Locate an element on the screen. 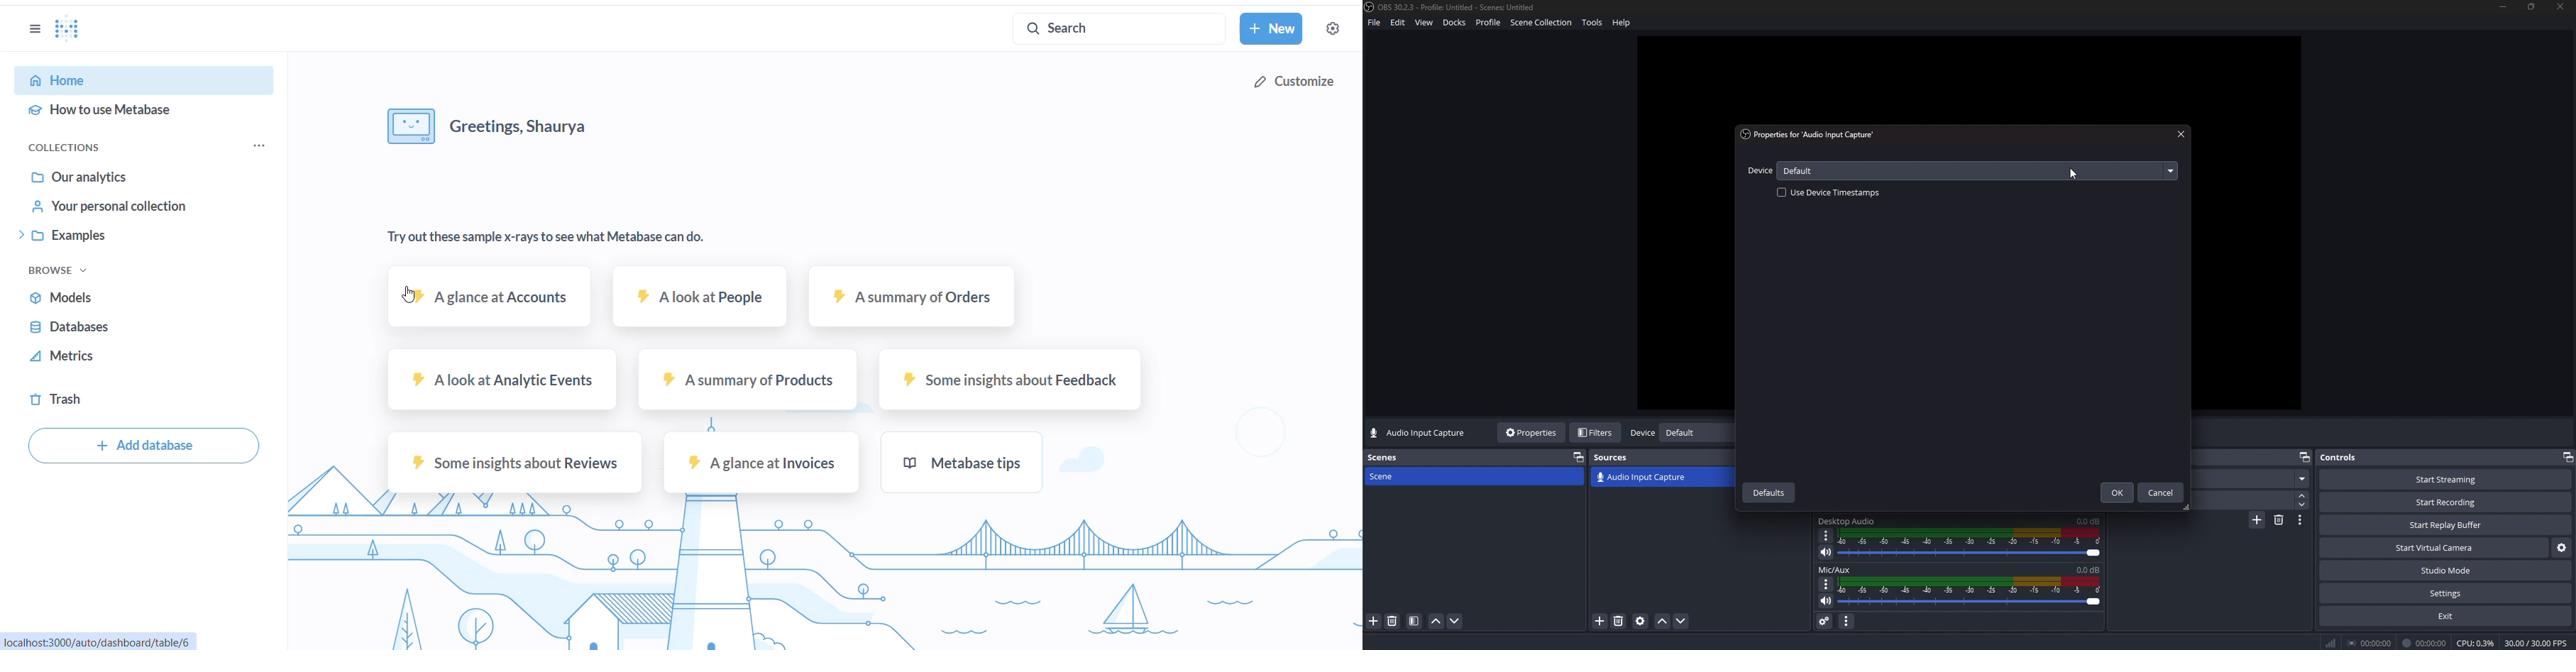 This screenshot has width=2576, height=672. tools is located at coordinates (1595, 25).